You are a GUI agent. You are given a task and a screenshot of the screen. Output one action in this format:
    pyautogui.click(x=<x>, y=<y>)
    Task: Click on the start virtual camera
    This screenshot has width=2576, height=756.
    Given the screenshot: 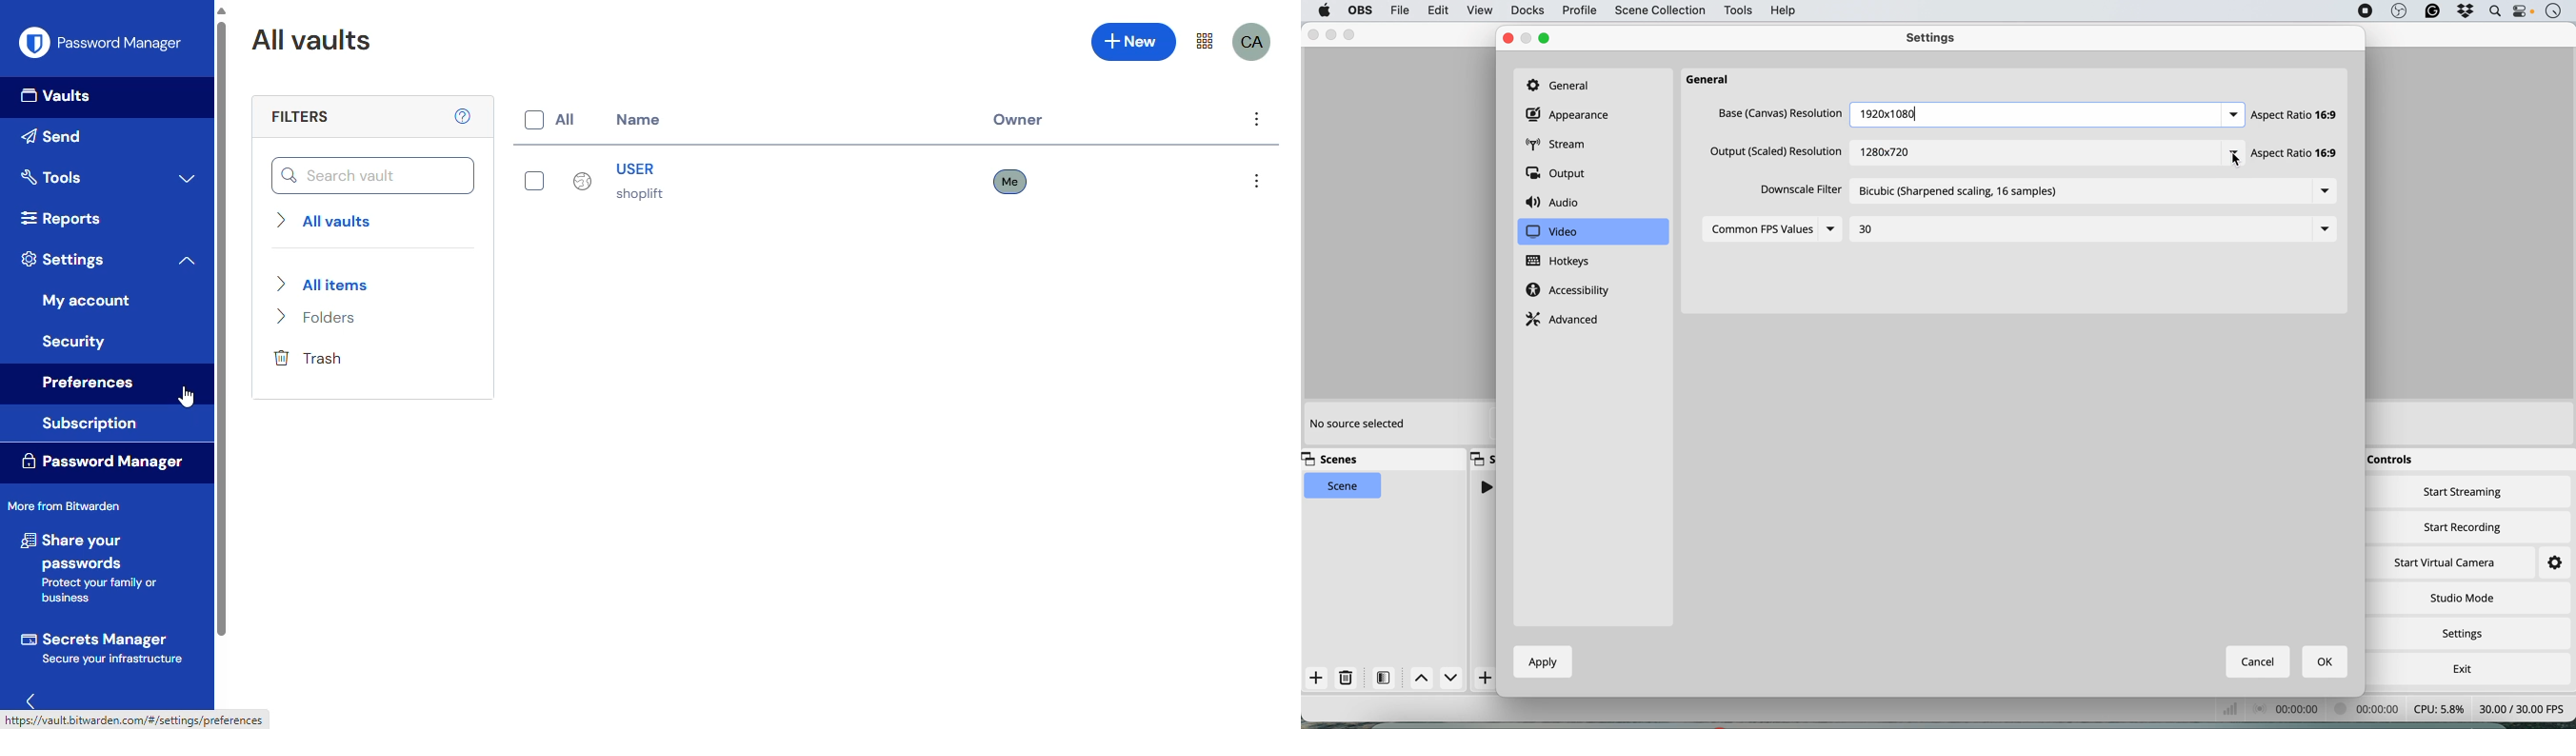 What is the action you would take?
    pyautogui.click(x=2446, y=563)
    